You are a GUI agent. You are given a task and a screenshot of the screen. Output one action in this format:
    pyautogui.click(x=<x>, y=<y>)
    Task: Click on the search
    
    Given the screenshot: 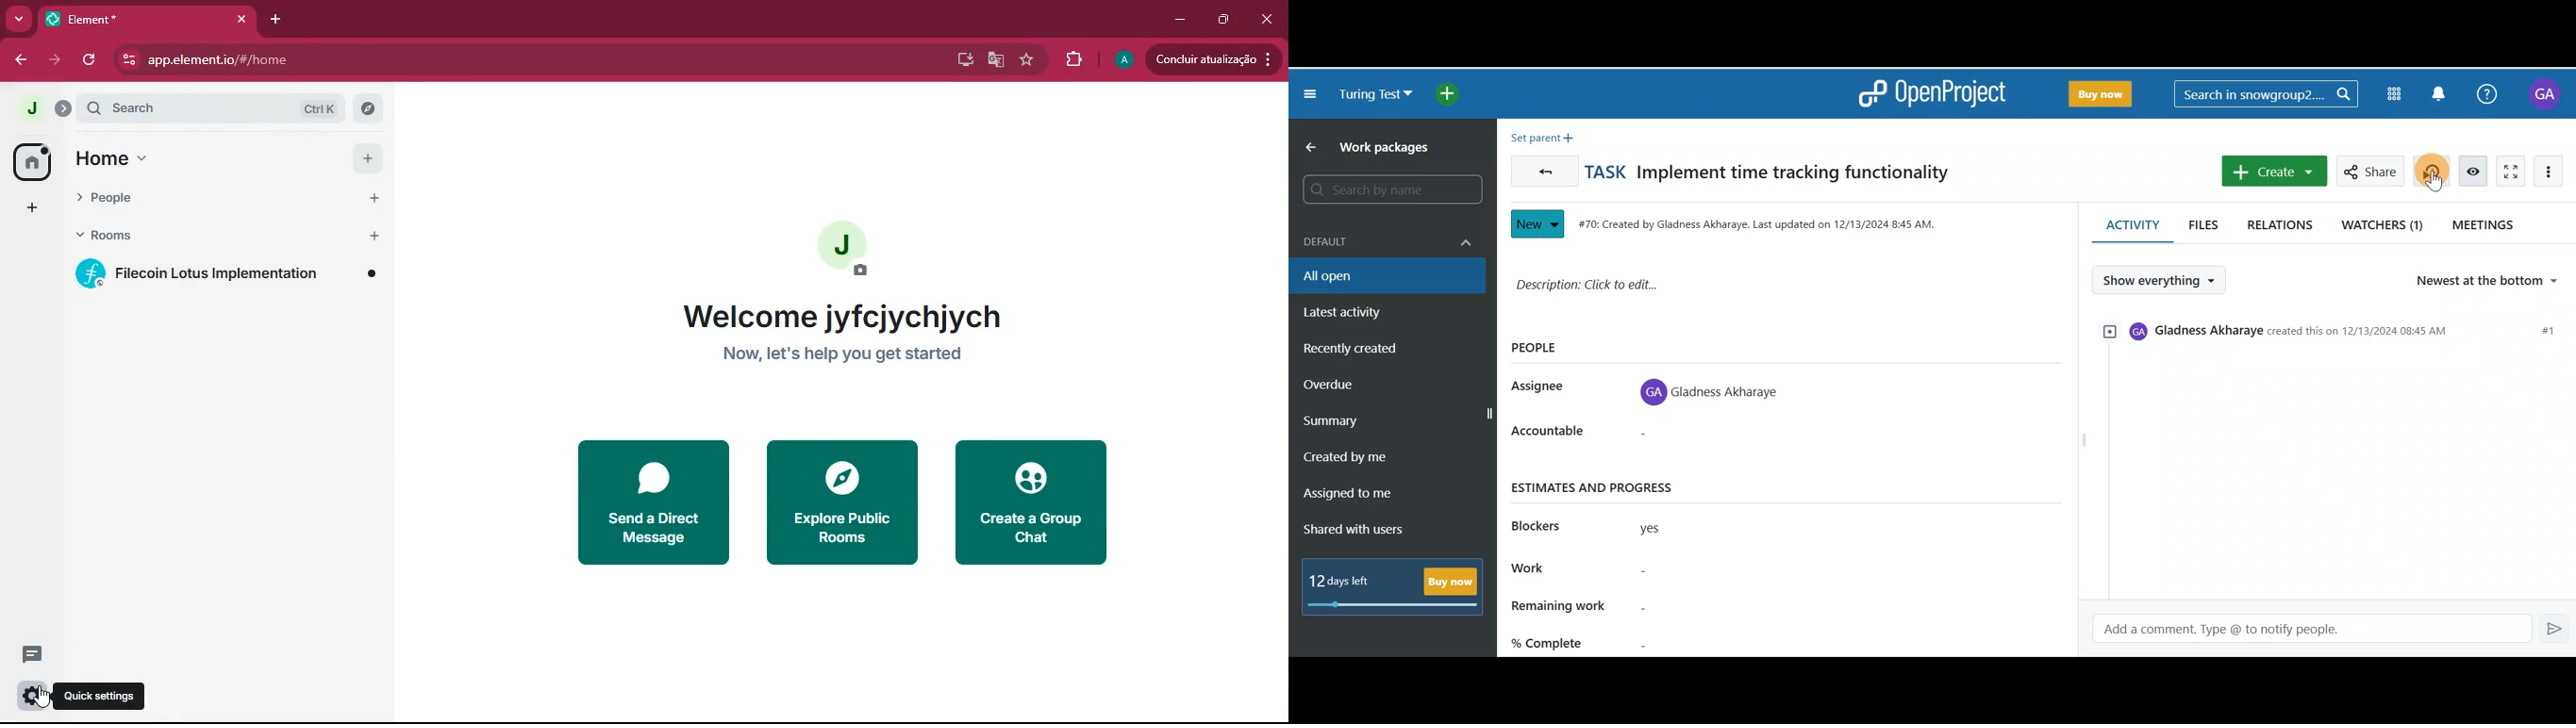 What is the action you would take?
    pyautogui.click(x=210, y=107)
    